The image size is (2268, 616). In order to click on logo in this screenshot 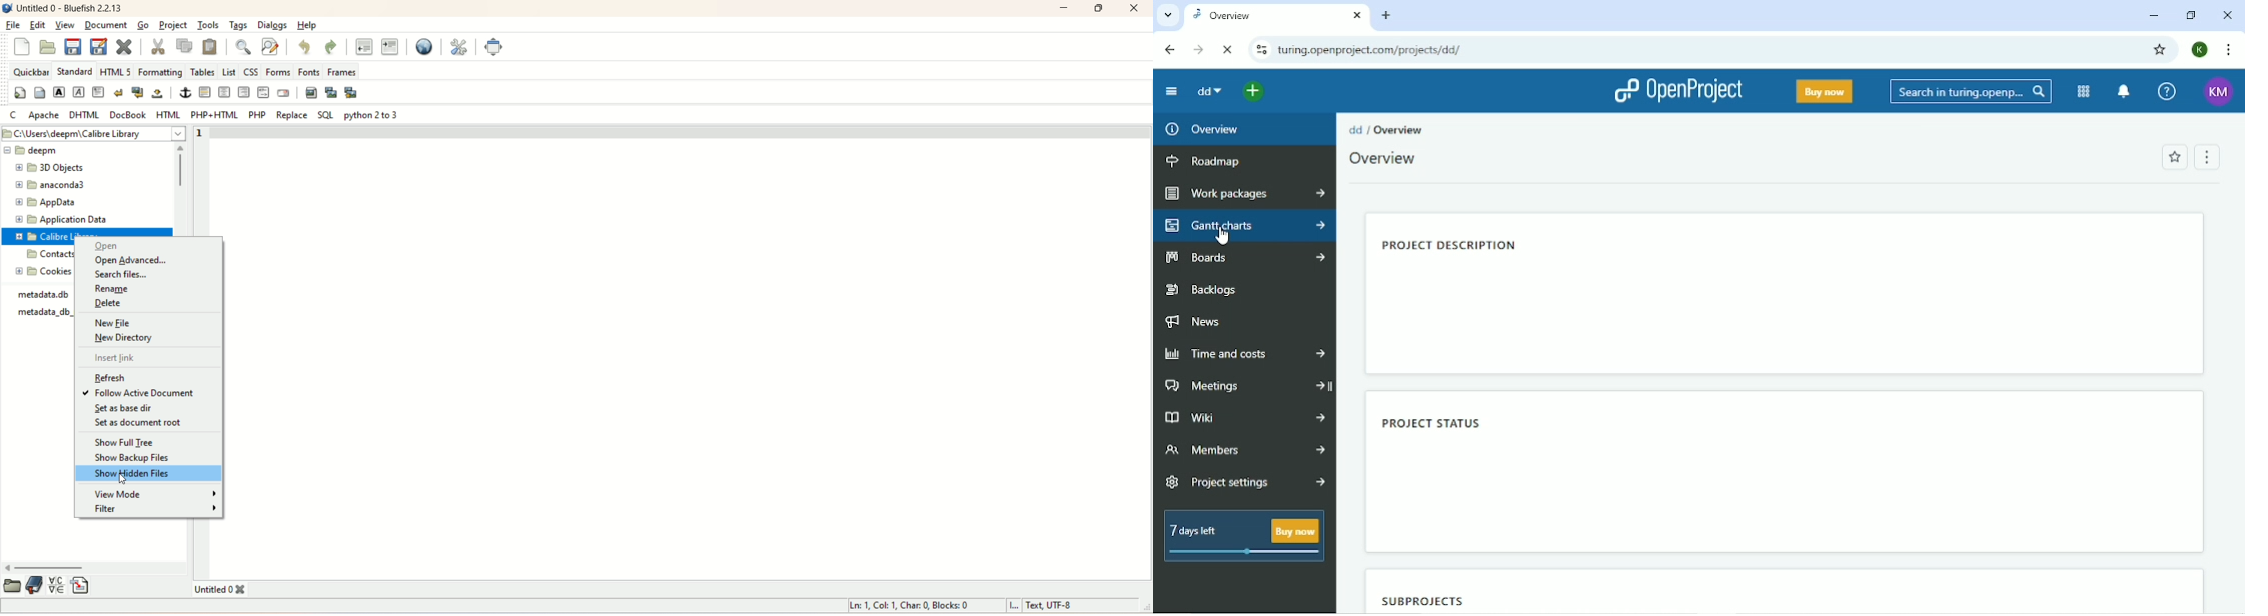, I will do `click(7, 7)`.